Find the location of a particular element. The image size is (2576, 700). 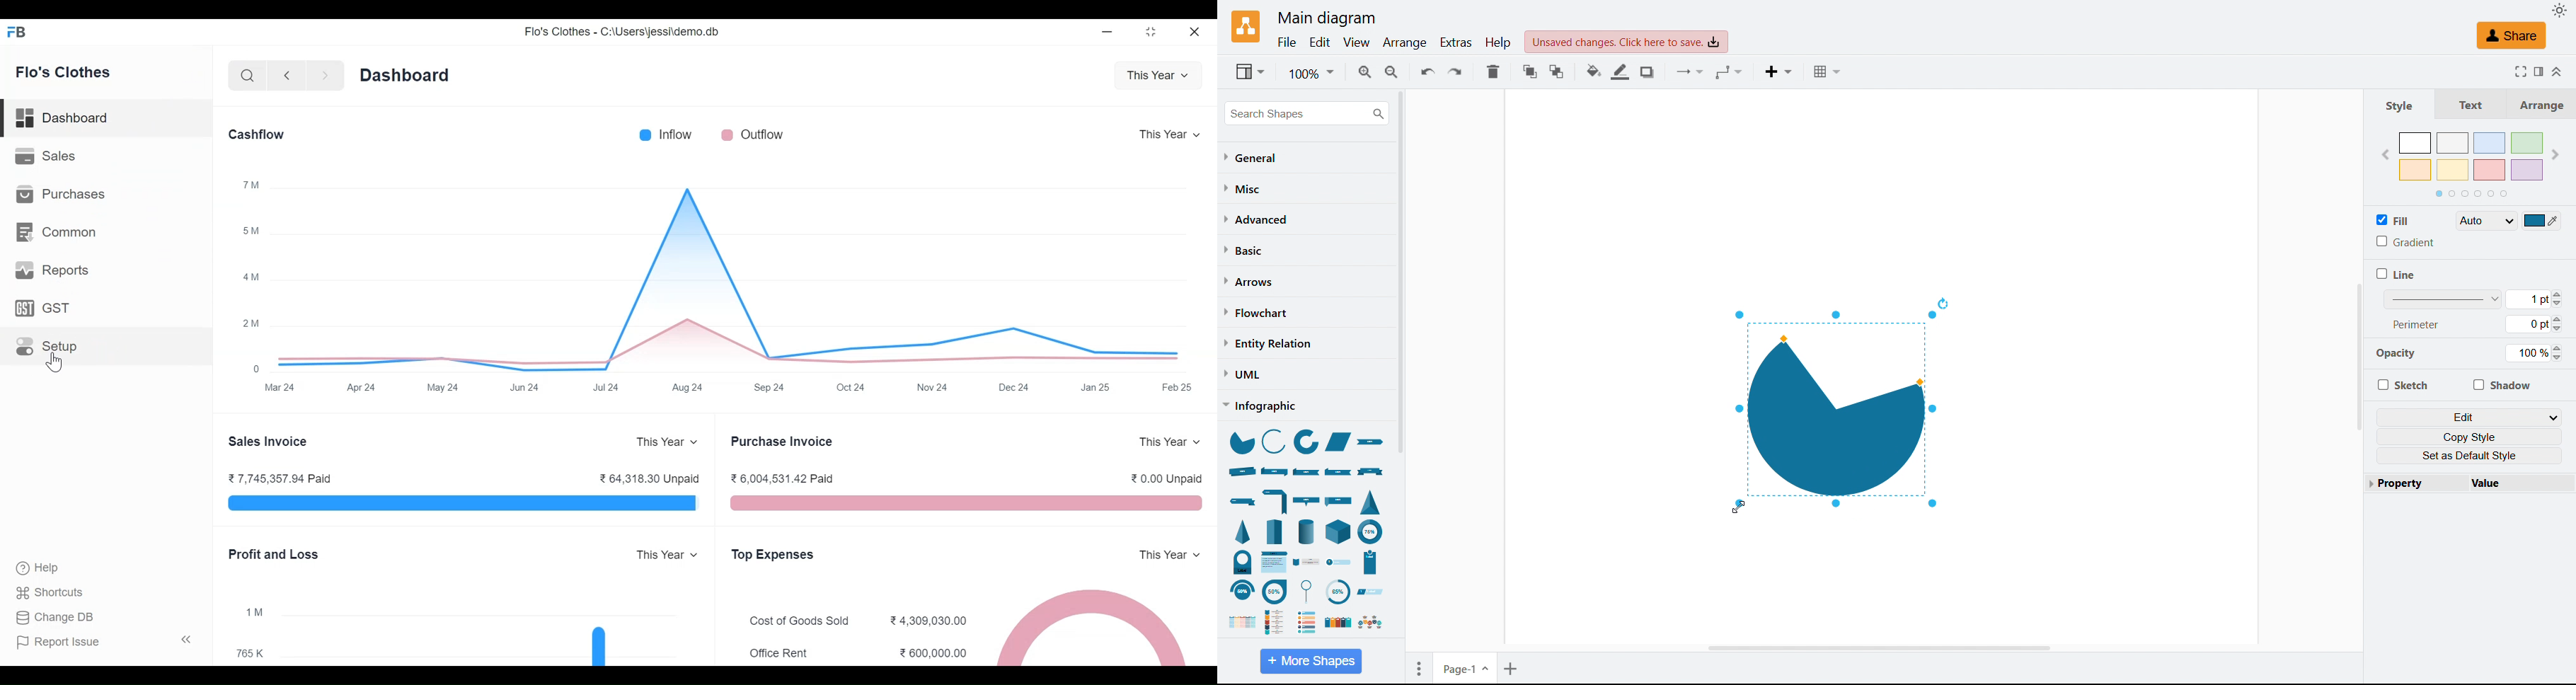

5M is located at coordinates (251, 230).